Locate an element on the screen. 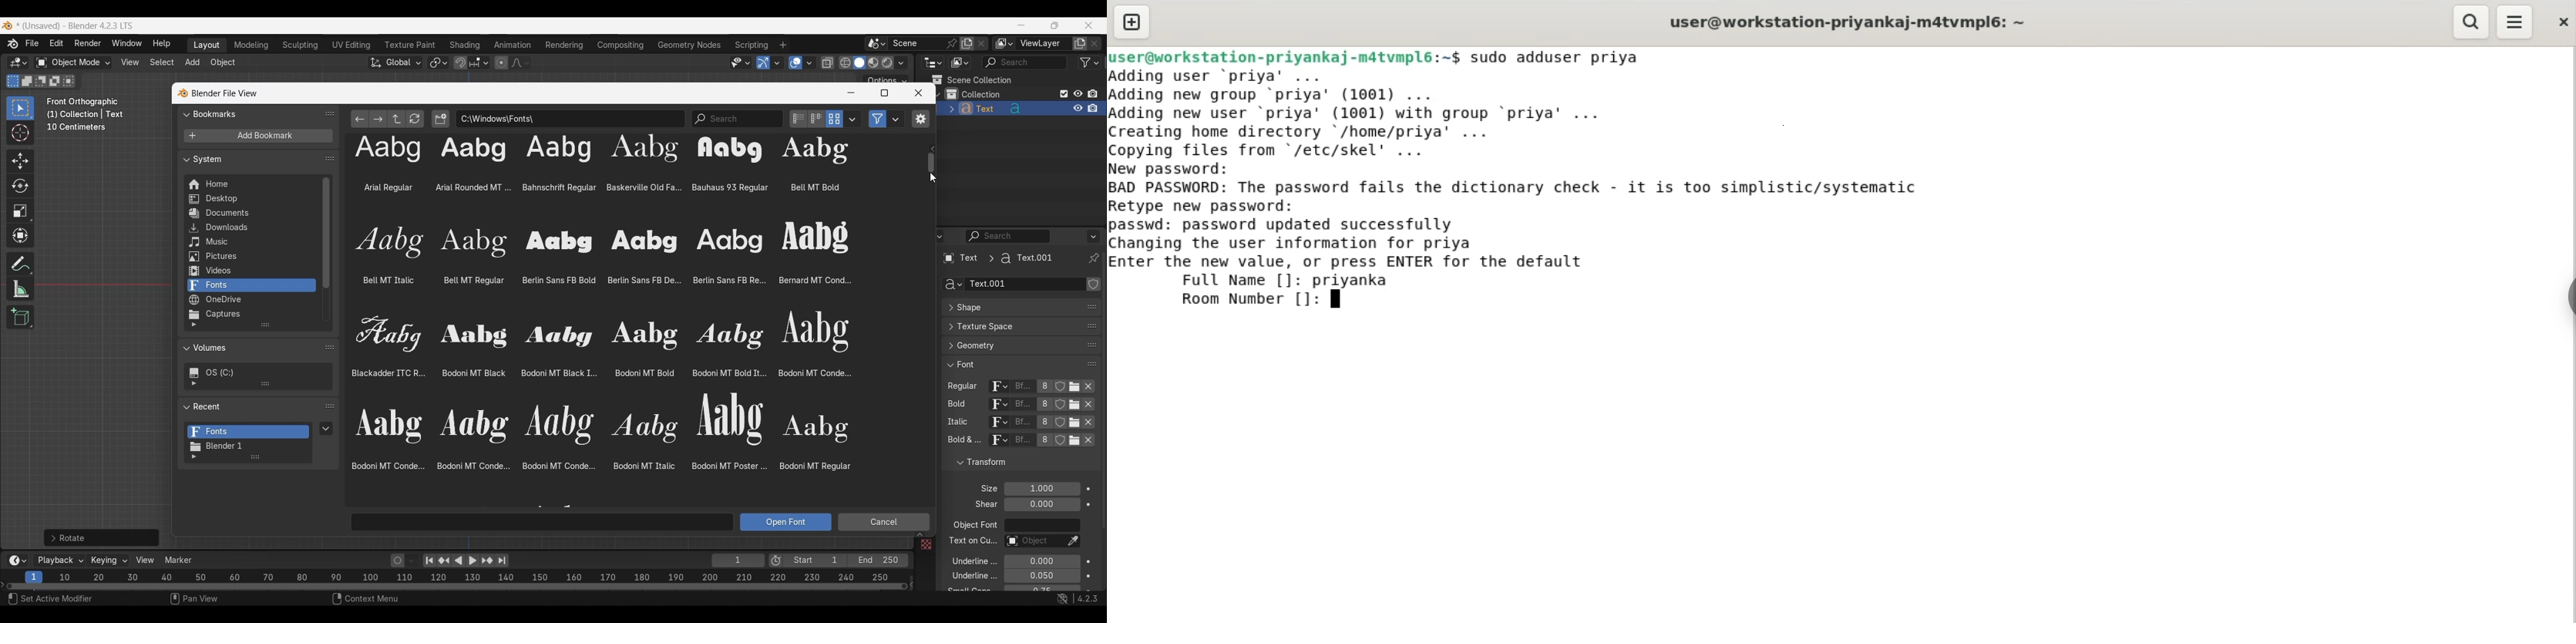 The height and width of the screenshot is (644, 2576). Display filter is located at coordinates (1025, 62).